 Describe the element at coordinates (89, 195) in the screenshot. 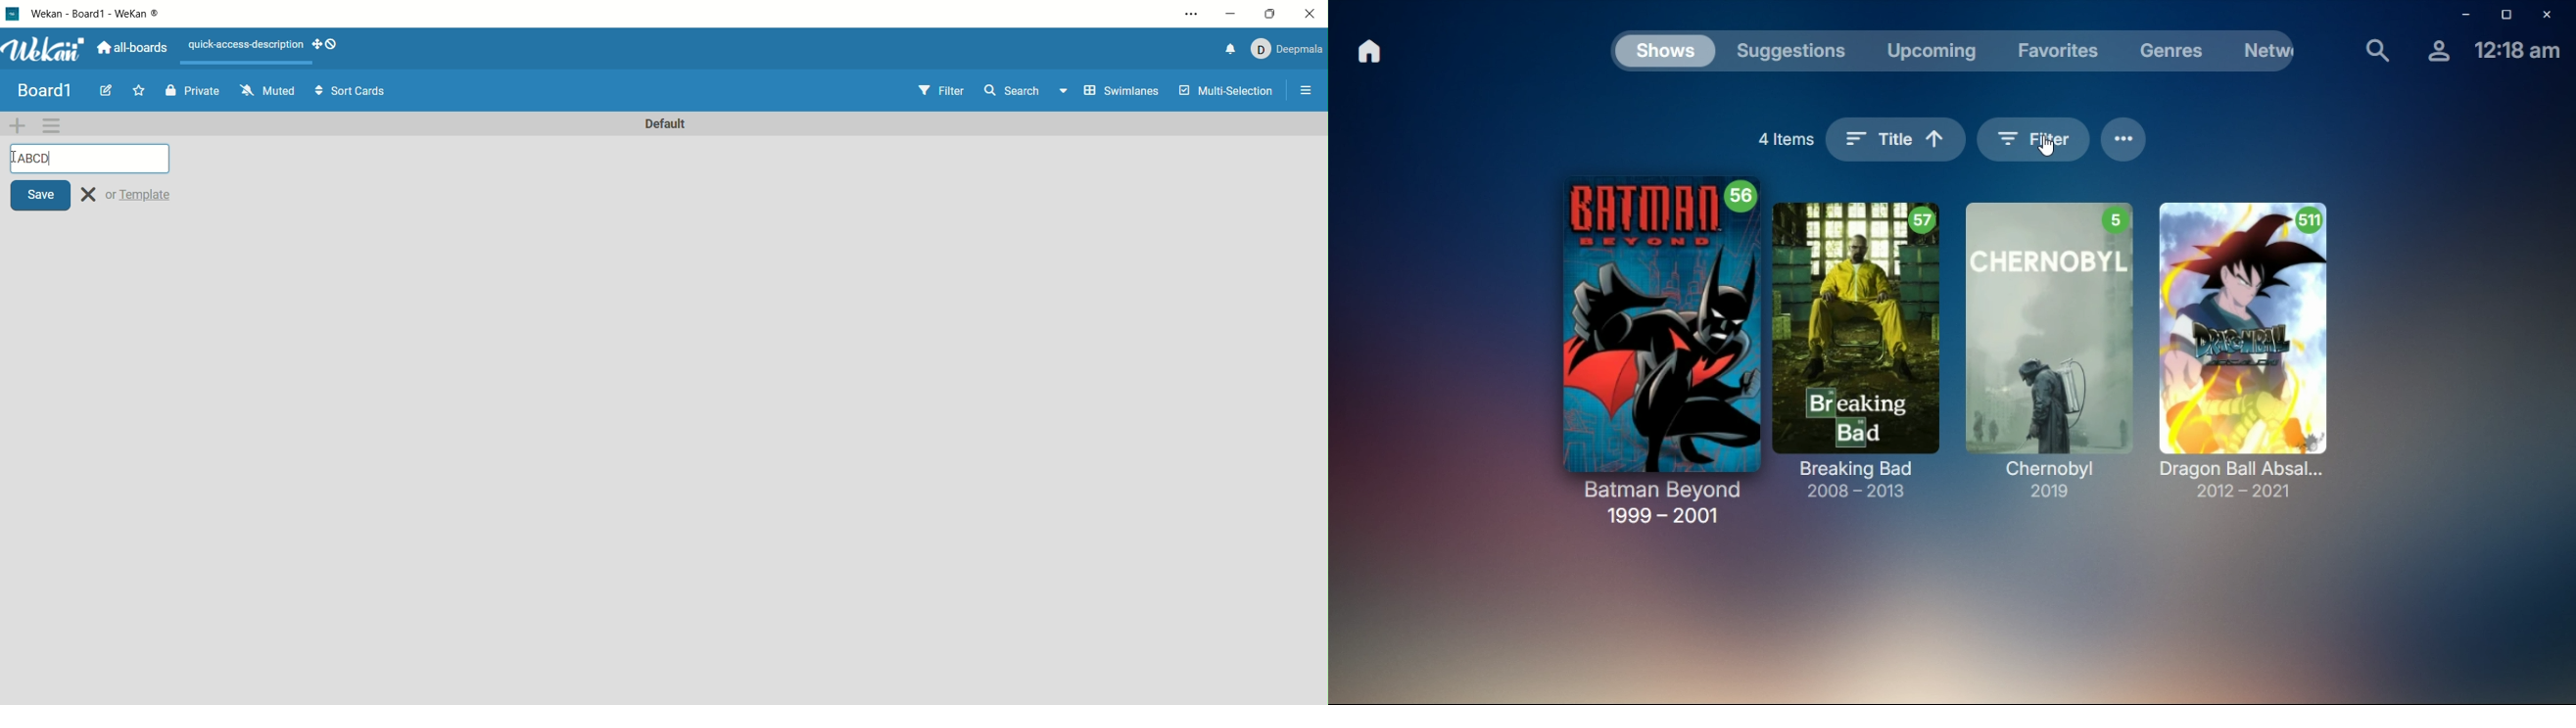

I see `close` at that location.